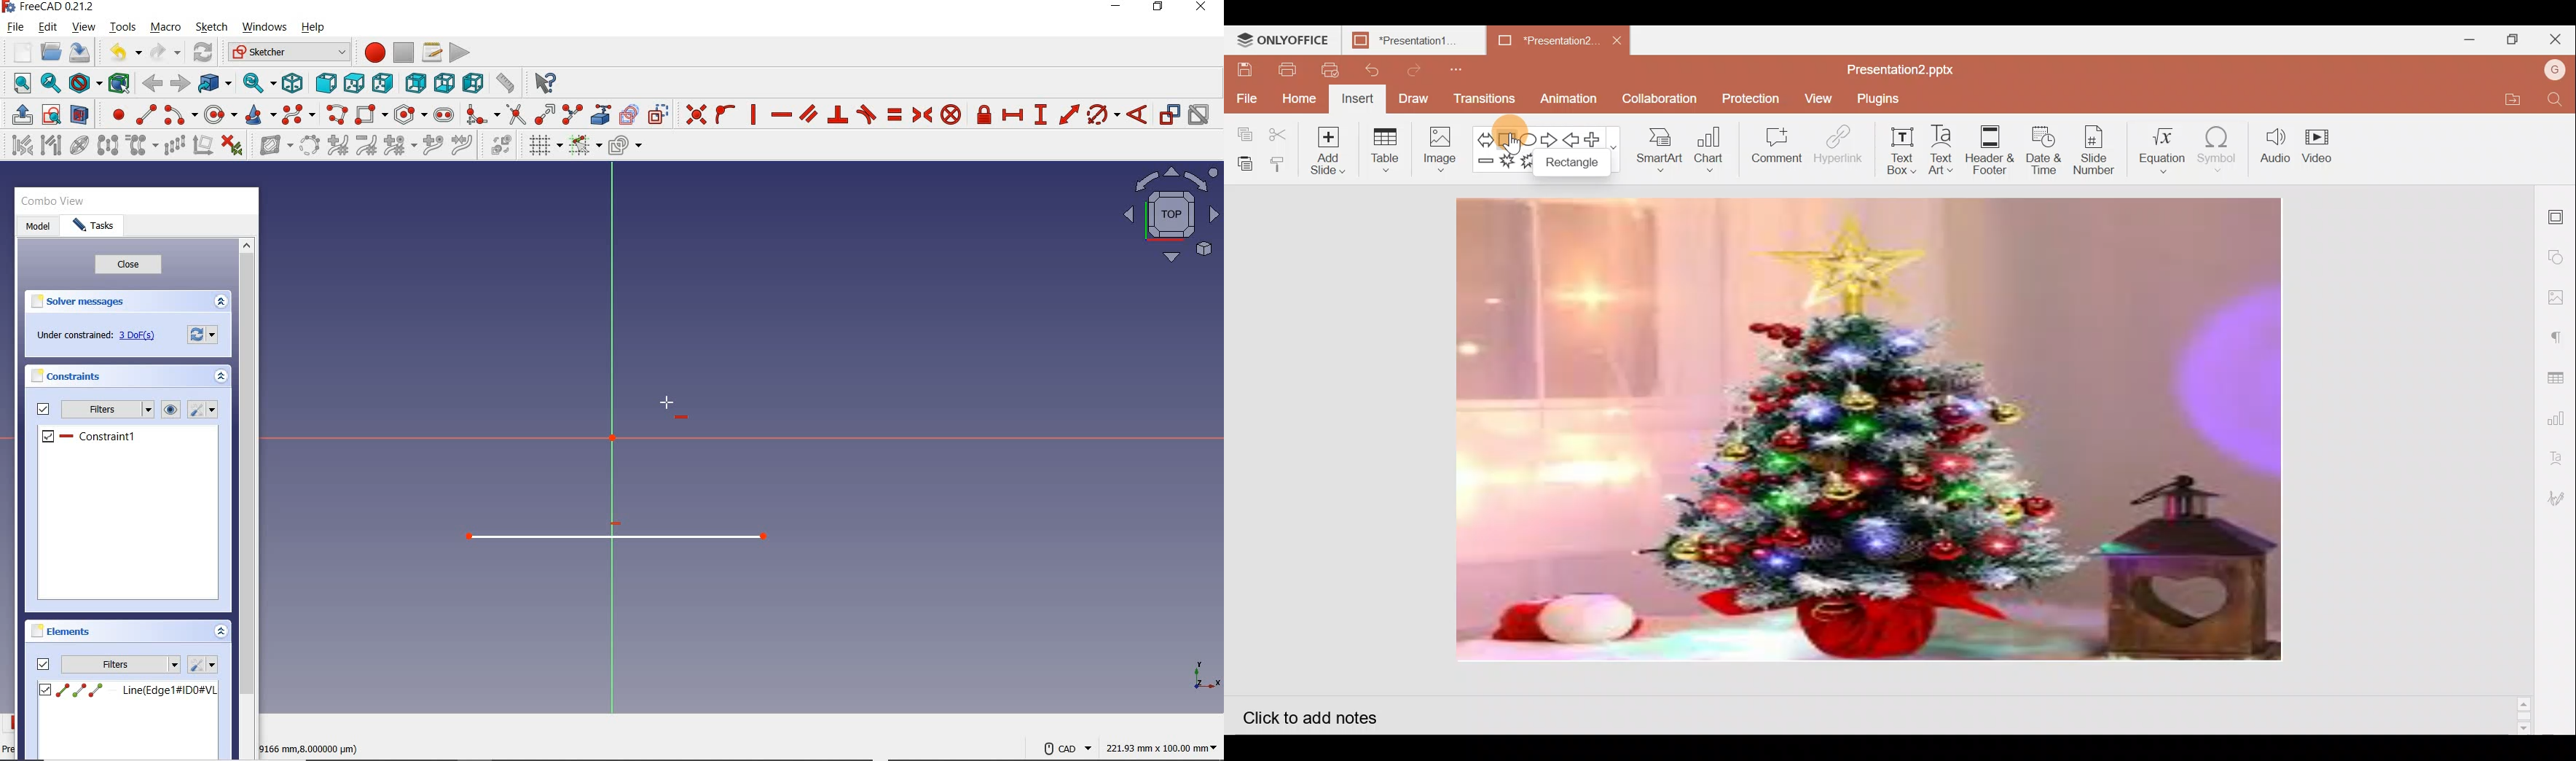 The image size is (2576, 784). Describe the element at coordinates (43, 663) in the screenshot. I see `CHECK TO TOGGLE FILTERS` at that location.